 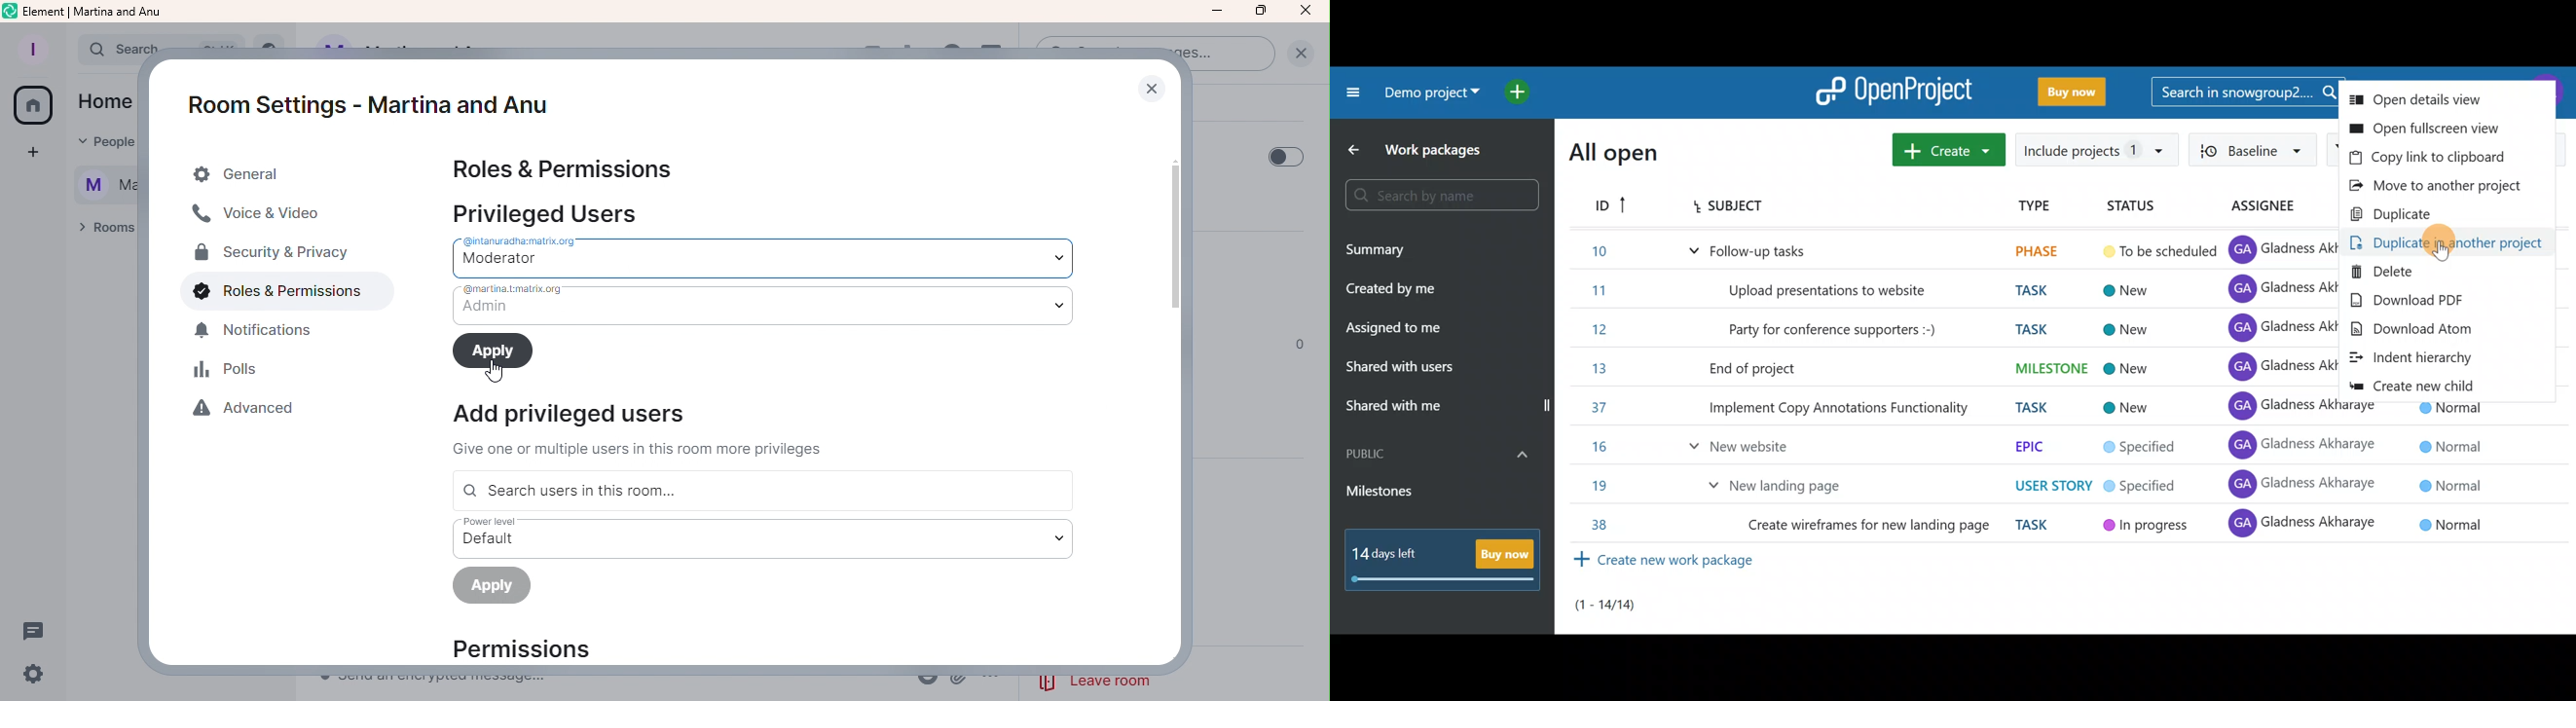 I want to click on Security and privacy, so click(x=271, y=255).